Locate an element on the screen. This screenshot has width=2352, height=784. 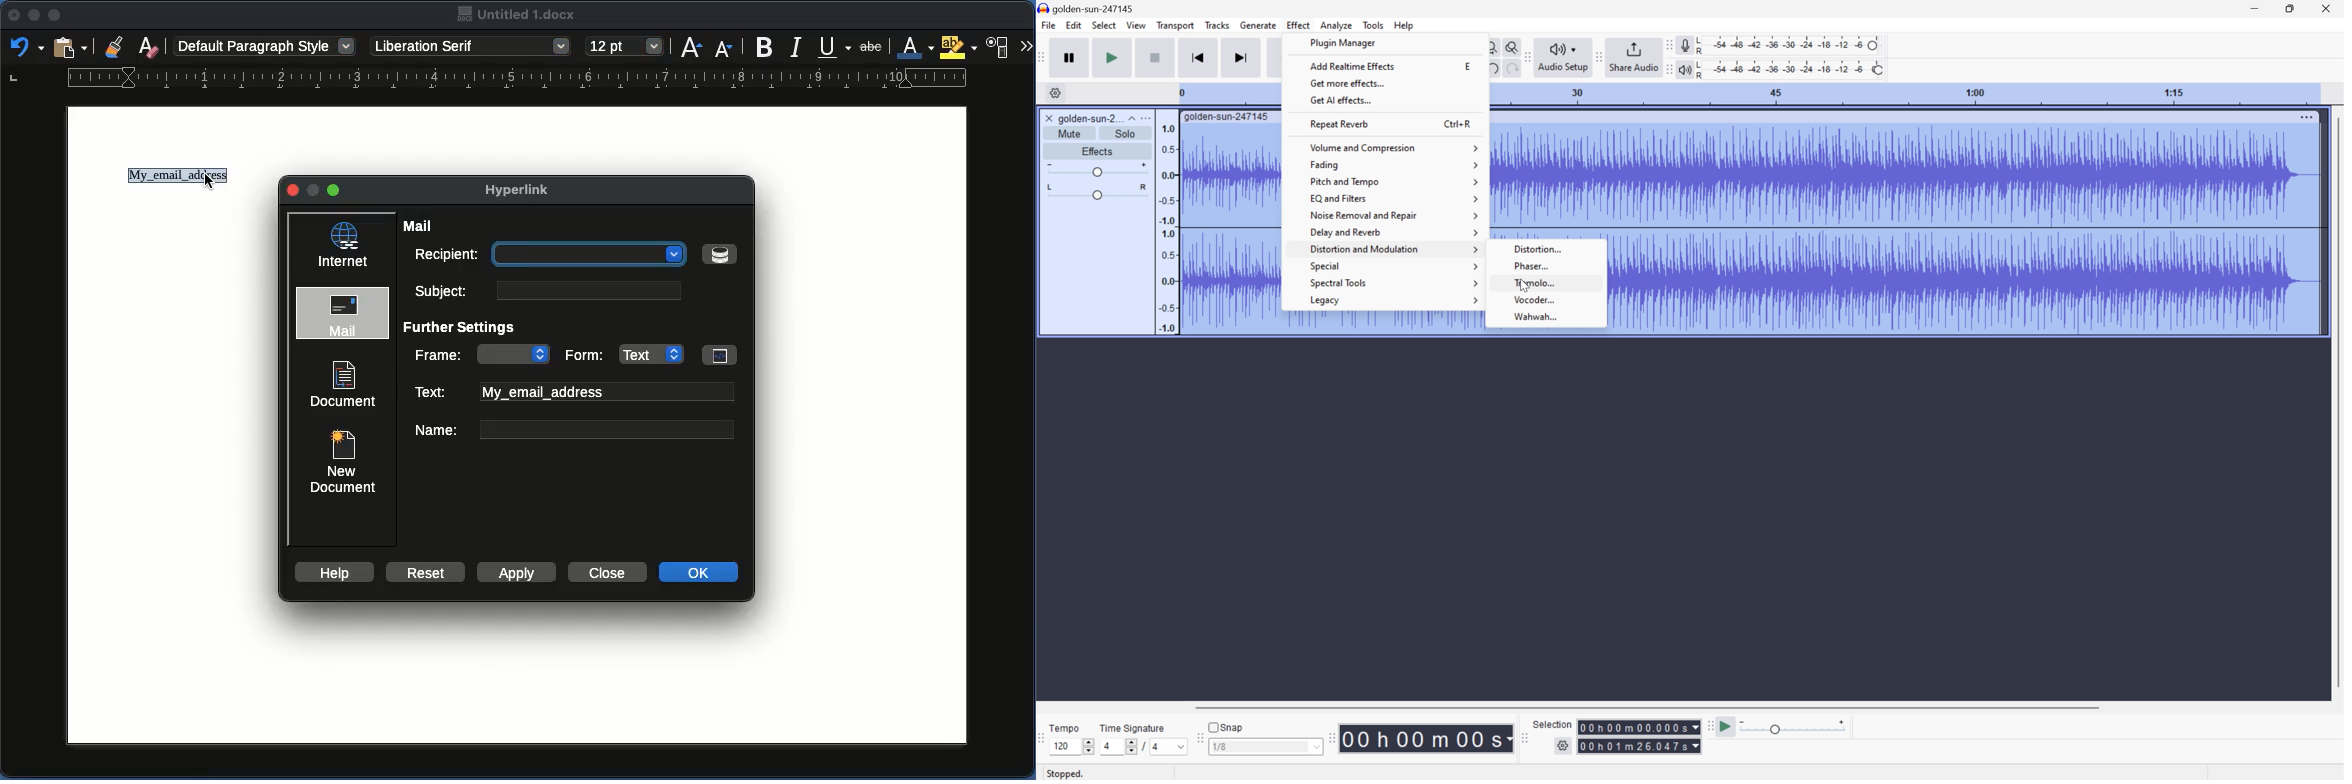
Spectral Tools is located at coordinates (1392, 283).